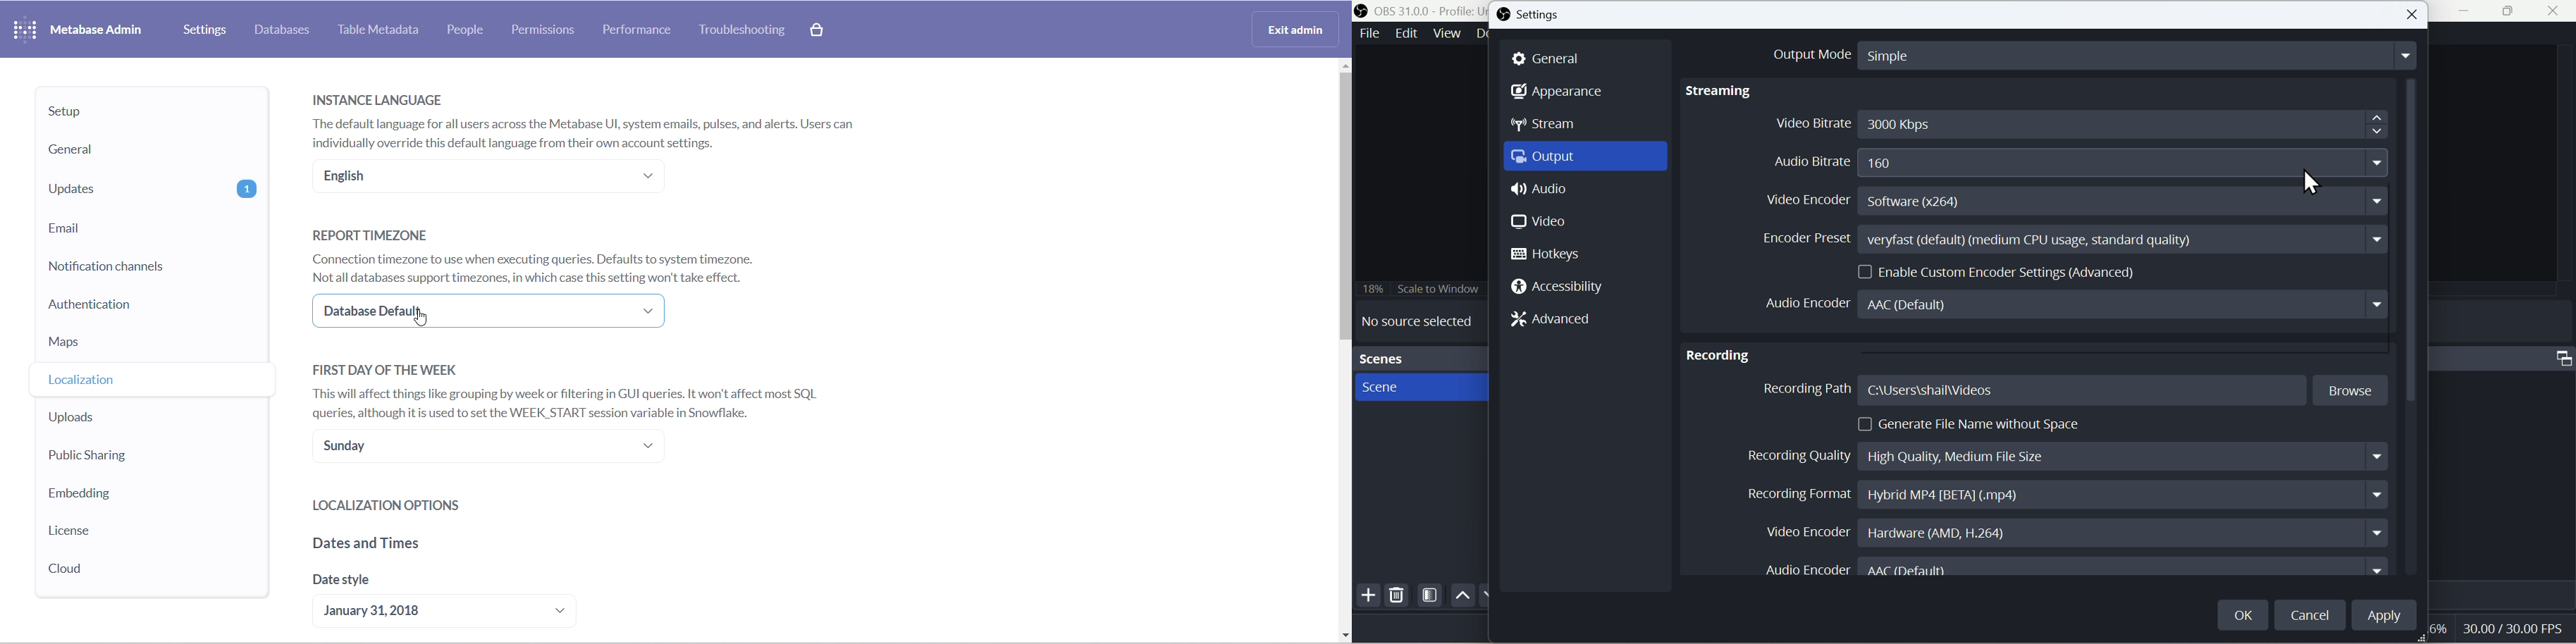 The height and width of the screenshot is (644, 2576). Describe the element at coordinates (1719, 351) in the screenshot. I see `Recording` at that location.